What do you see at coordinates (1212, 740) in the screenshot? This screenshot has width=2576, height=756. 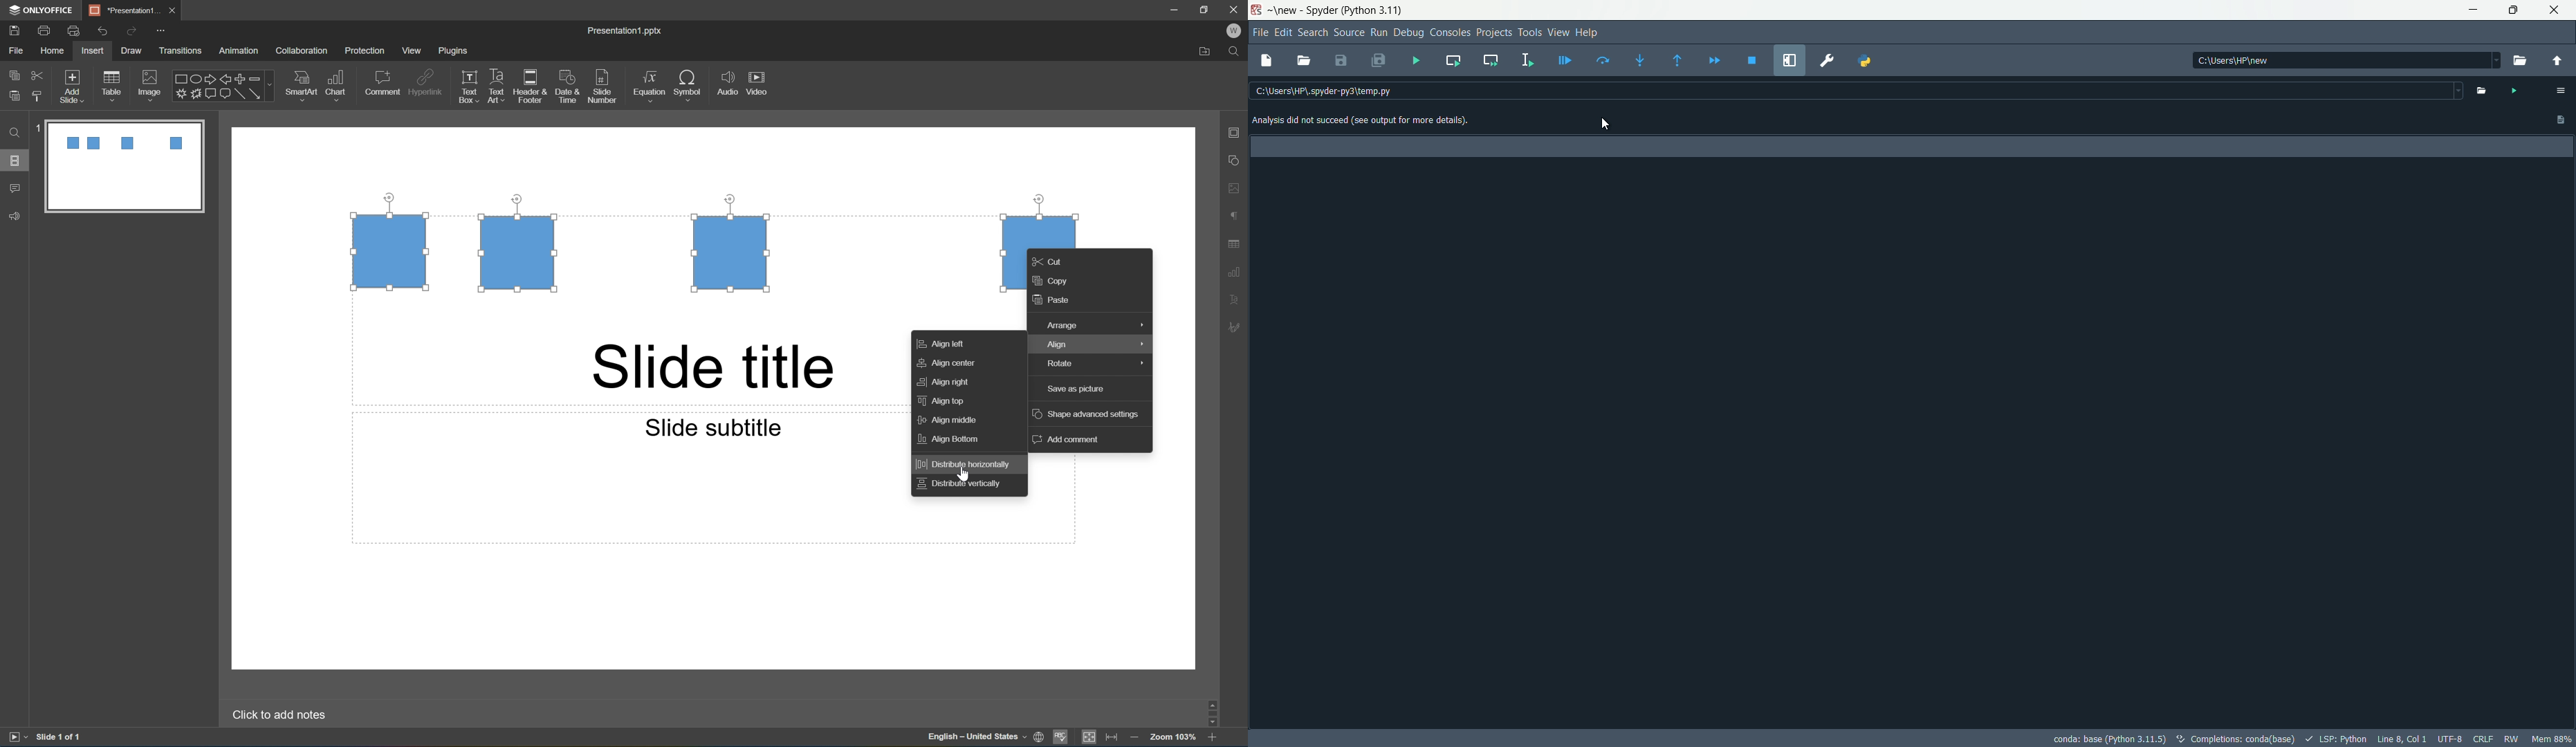 I see `zoom in` at bounding box center [1212, 740].